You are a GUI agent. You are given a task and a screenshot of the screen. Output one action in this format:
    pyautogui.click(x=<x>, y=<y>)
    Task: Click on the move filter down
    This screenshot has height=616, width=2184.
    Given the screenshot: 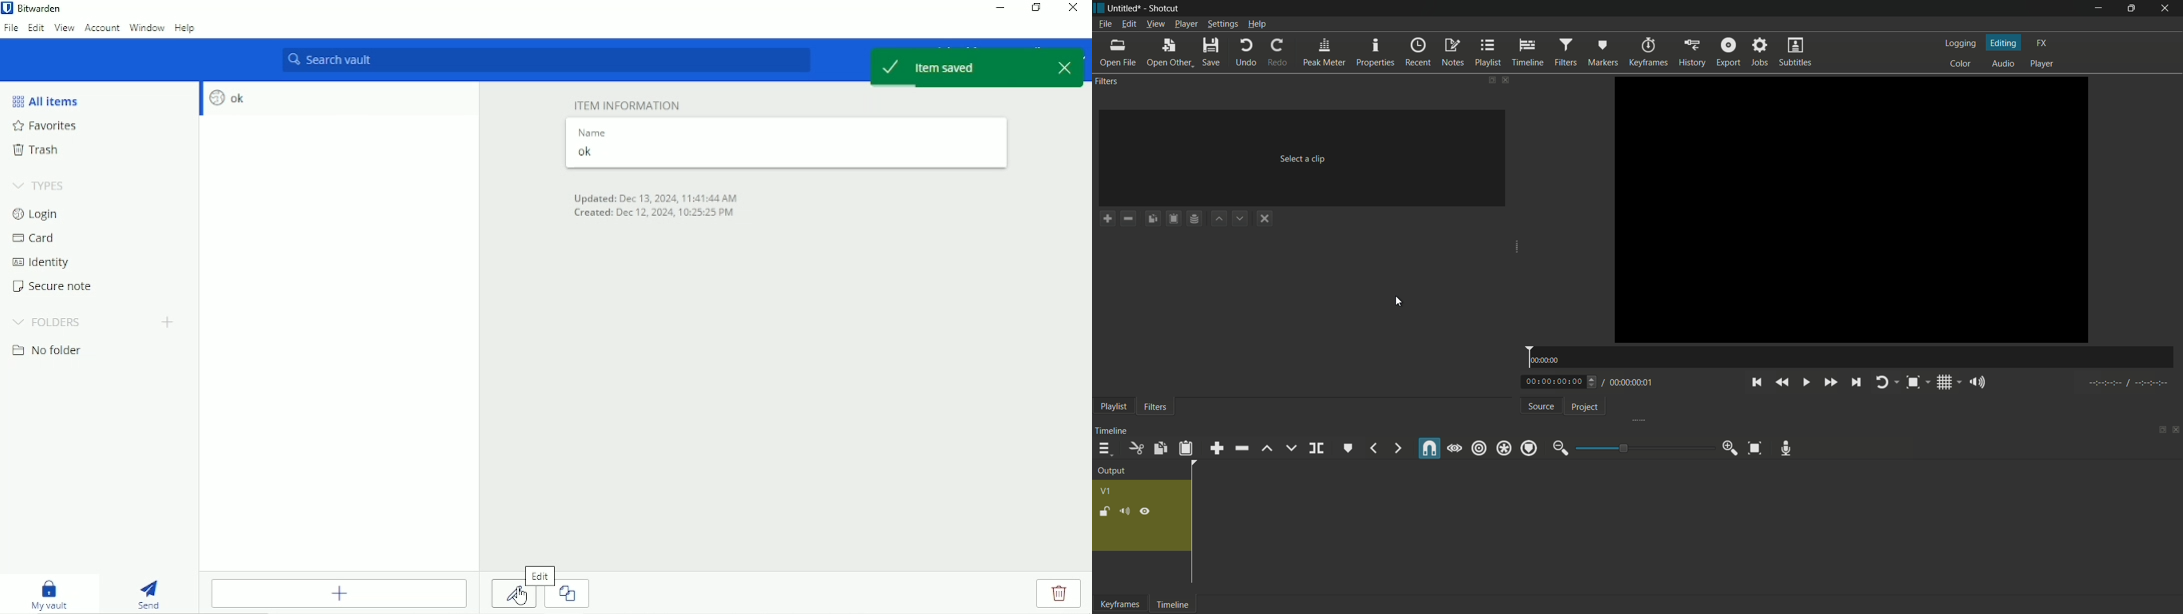 What is the action you would take?
    pyautogui.click(x=1240, y=218)
    